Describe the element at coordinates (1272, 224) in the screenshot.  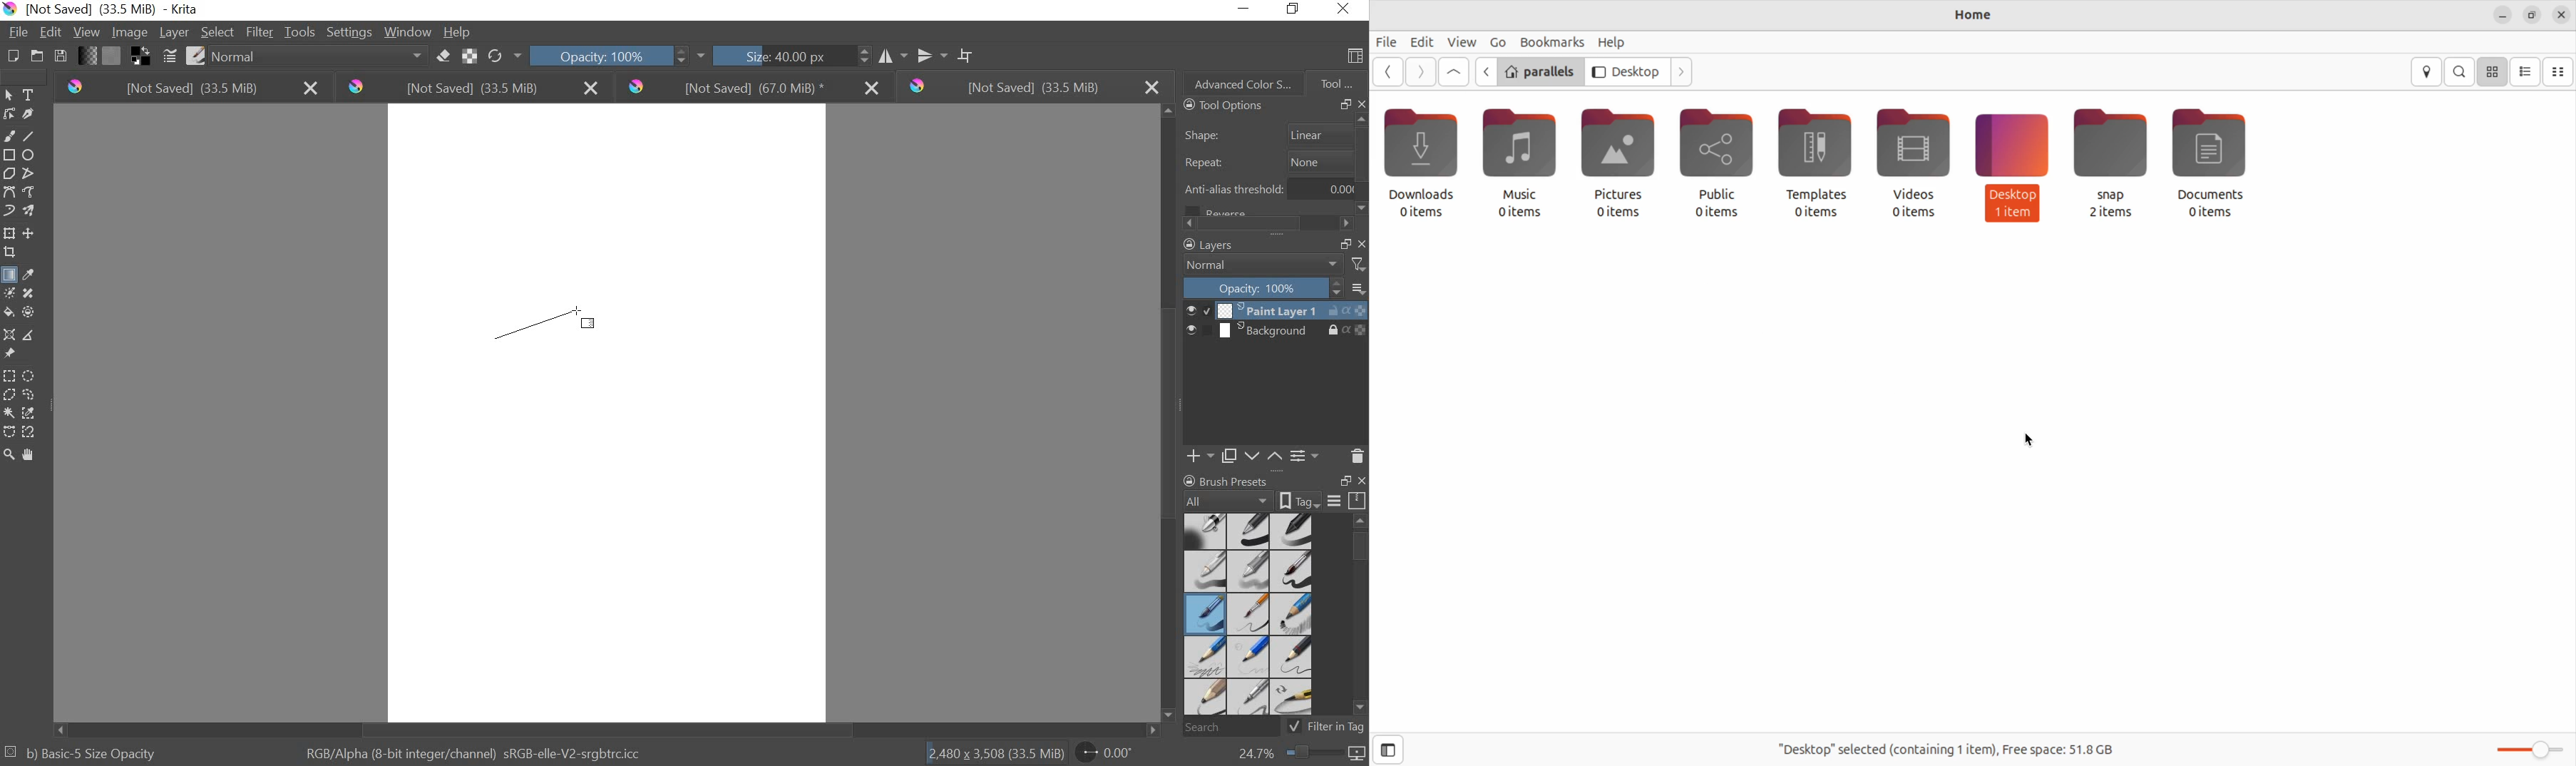
I see `SCROLLBAR` at that location.